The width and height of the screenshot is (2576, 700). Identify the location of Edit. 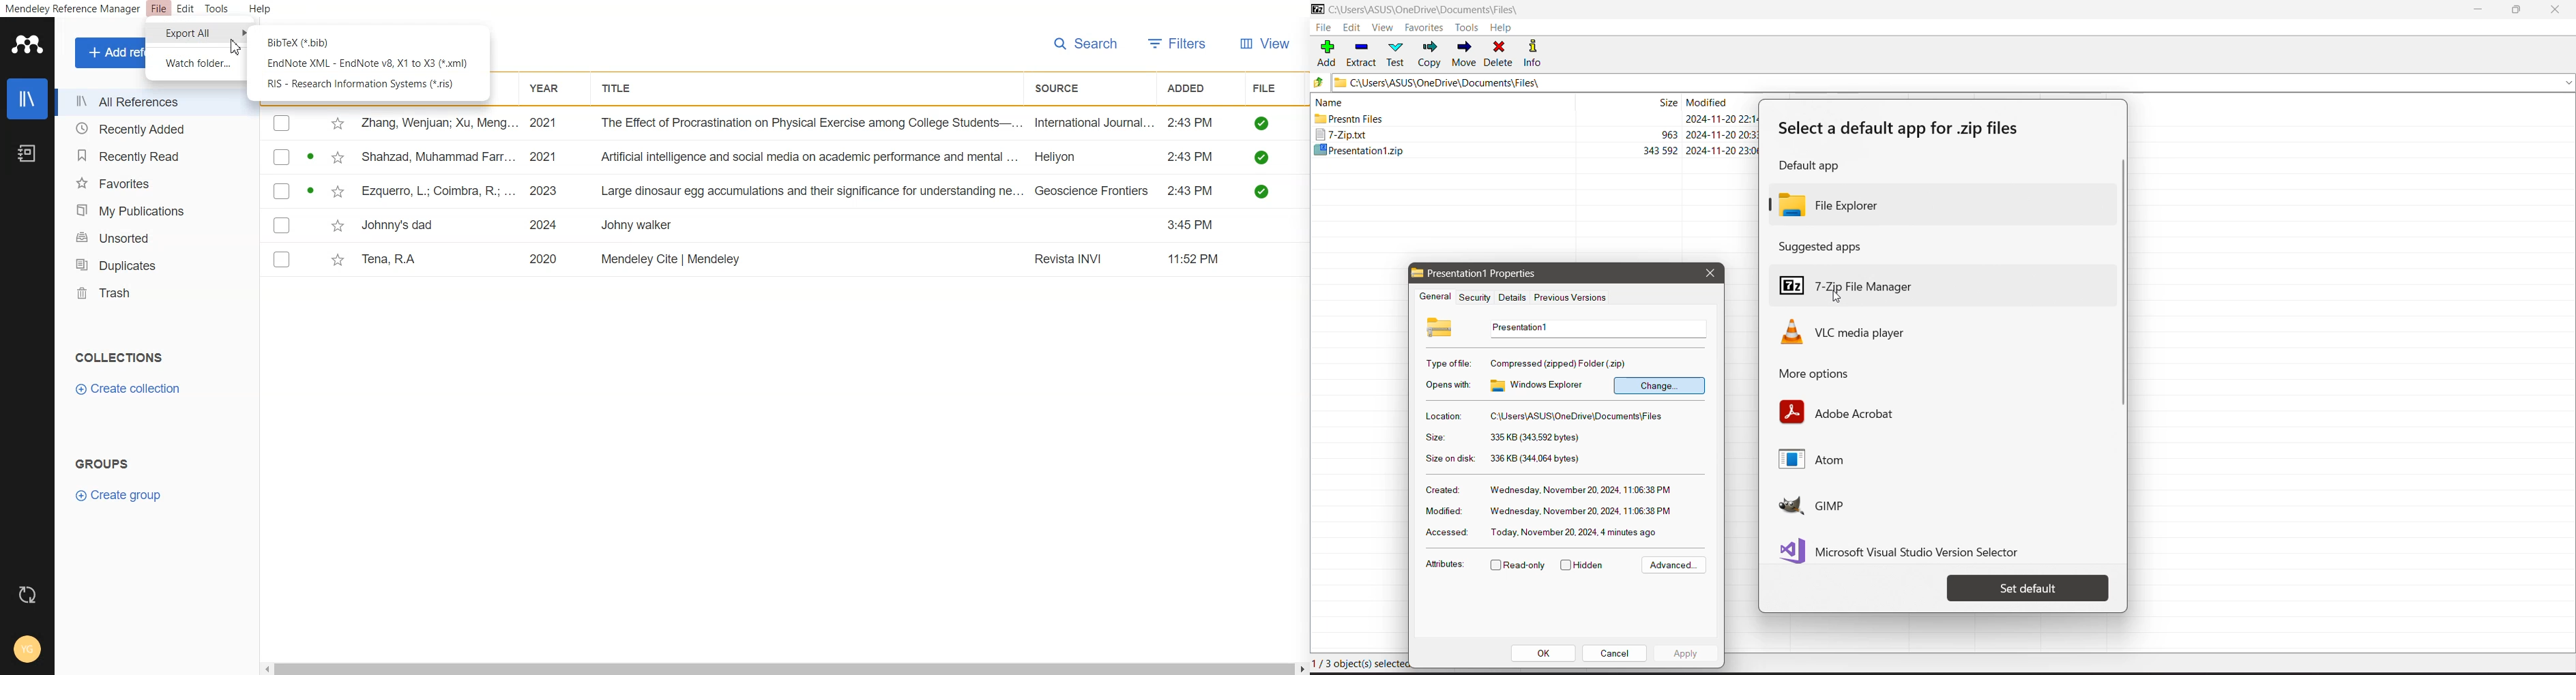
(185, 10).